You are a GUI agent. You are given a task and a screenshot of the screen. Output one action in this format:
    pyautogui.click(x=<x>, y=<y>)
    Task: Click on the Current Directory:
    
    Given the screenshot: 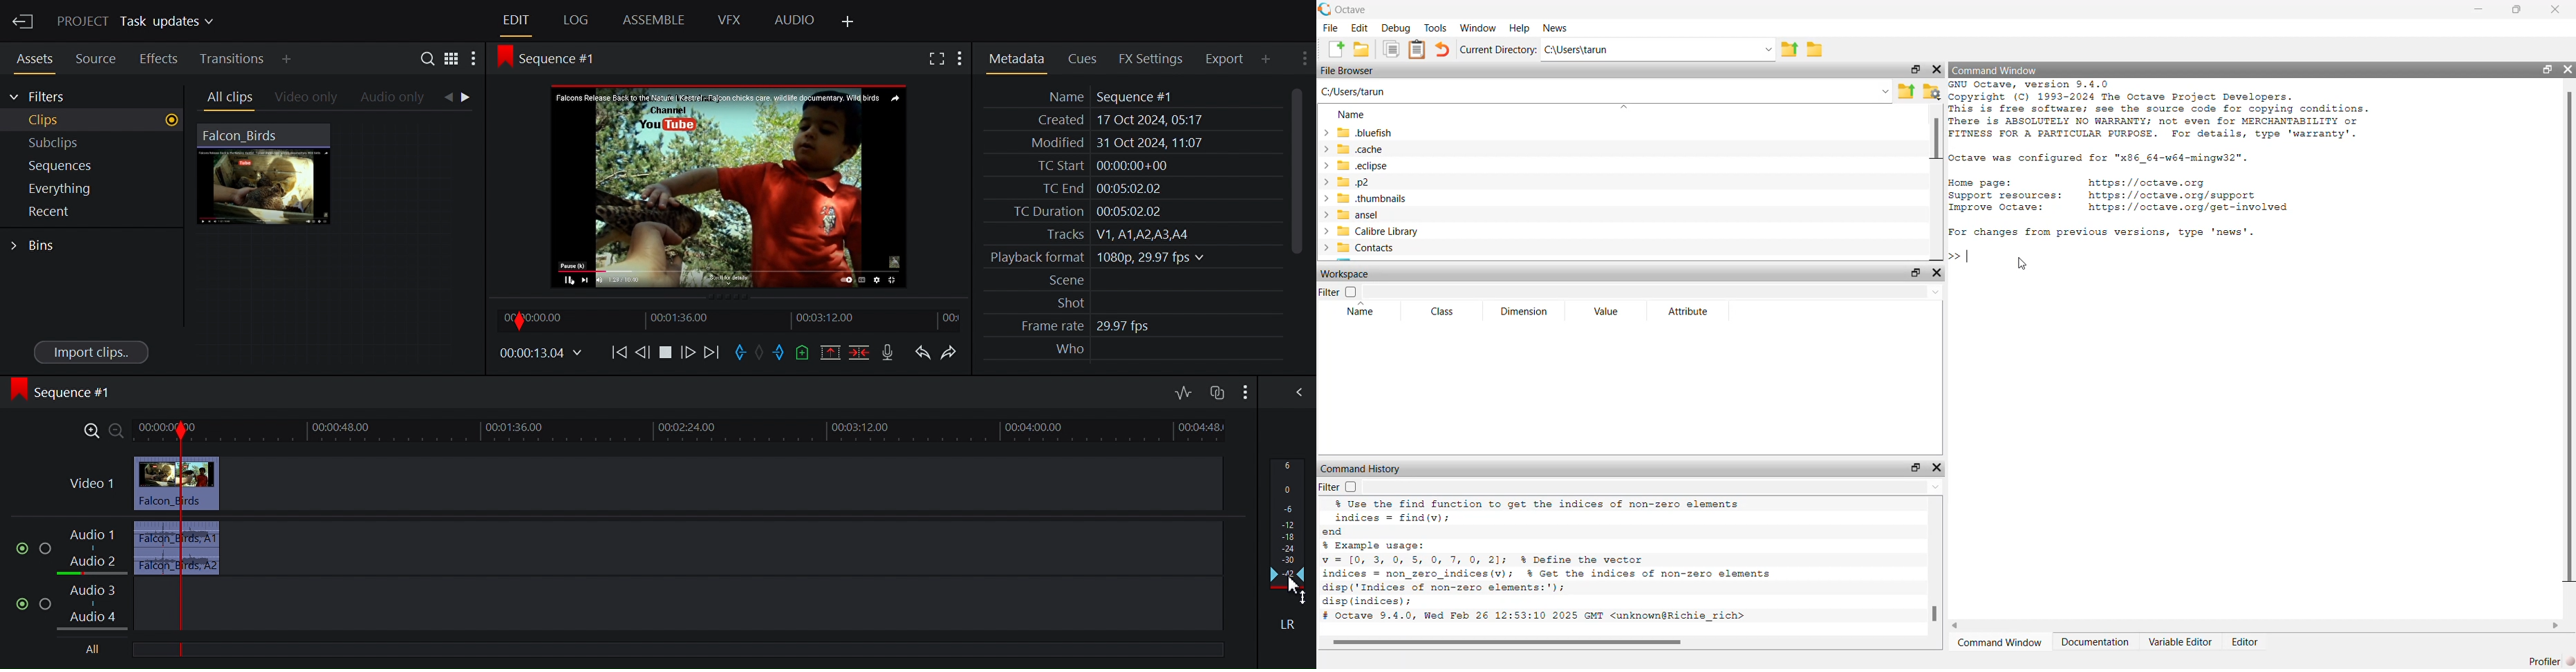 What is the action you would take?
    pyautogui.click(x=1499, y=49)
    